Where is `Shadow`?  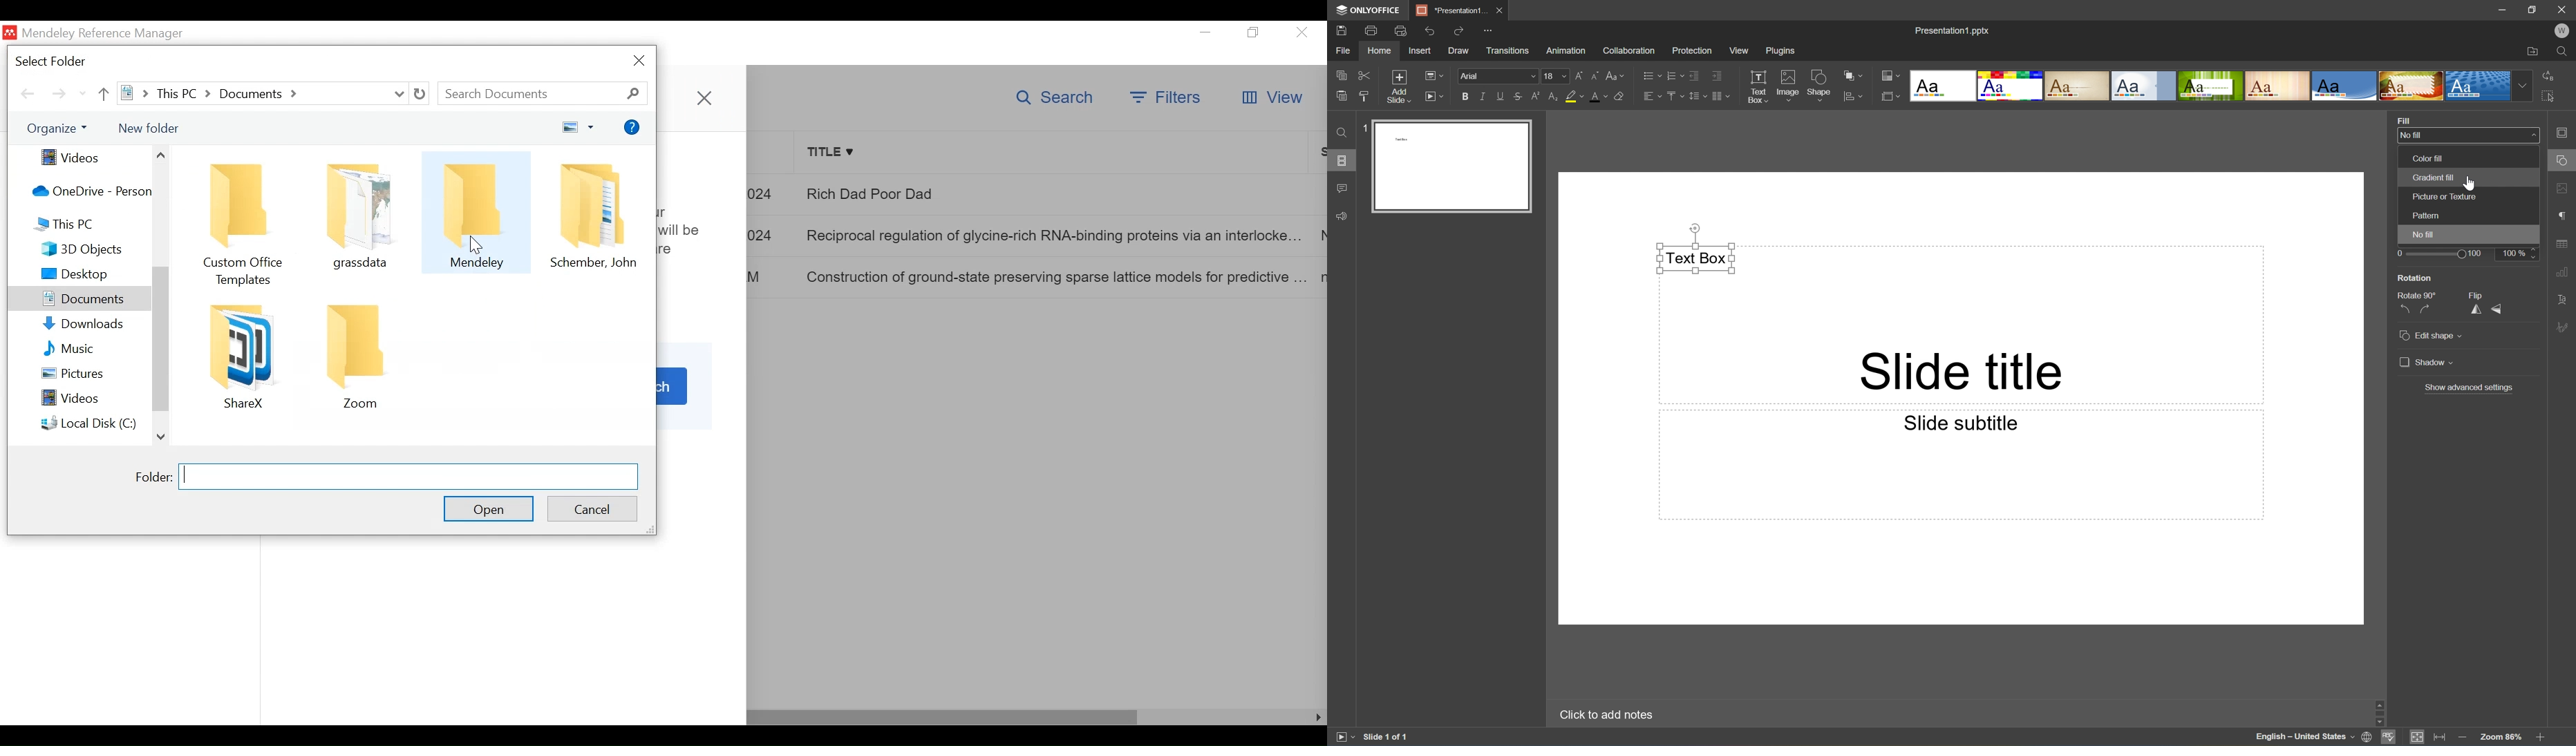
Shadow is located at coordinates (2425, 361).